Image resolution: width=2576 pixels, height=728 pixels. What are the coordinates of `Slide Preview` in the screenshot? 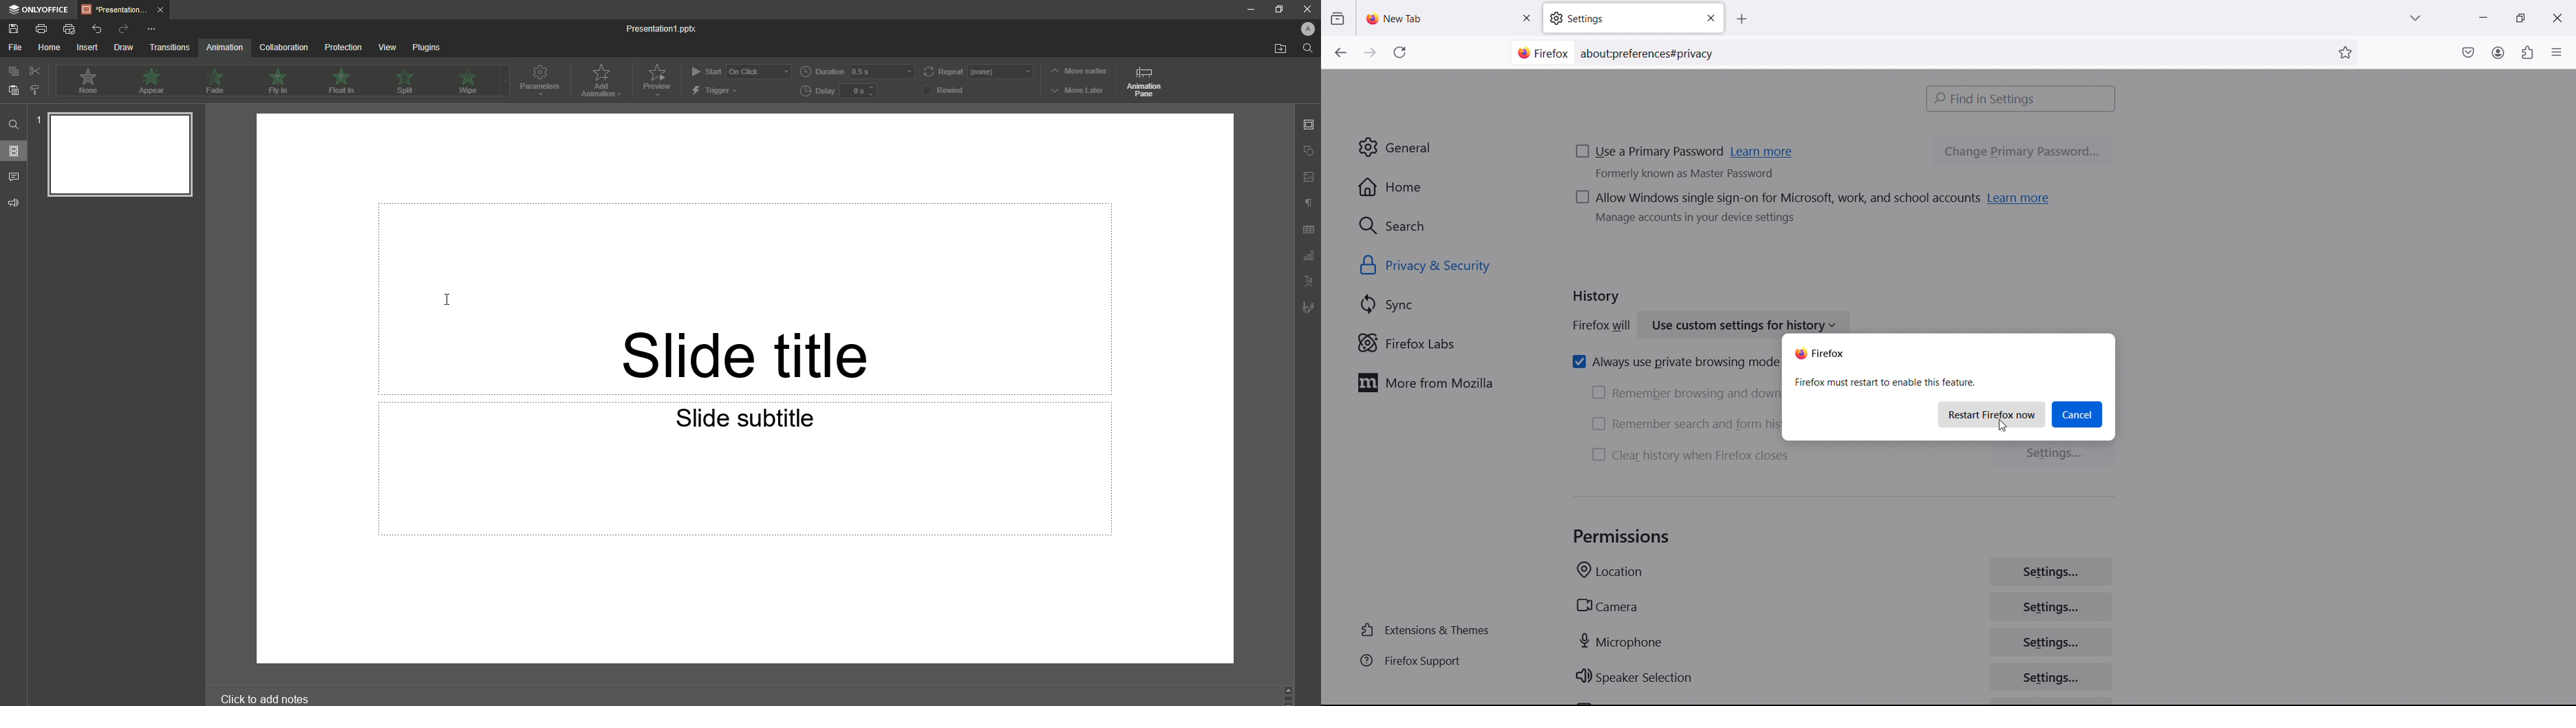 It's located at (116, 159).